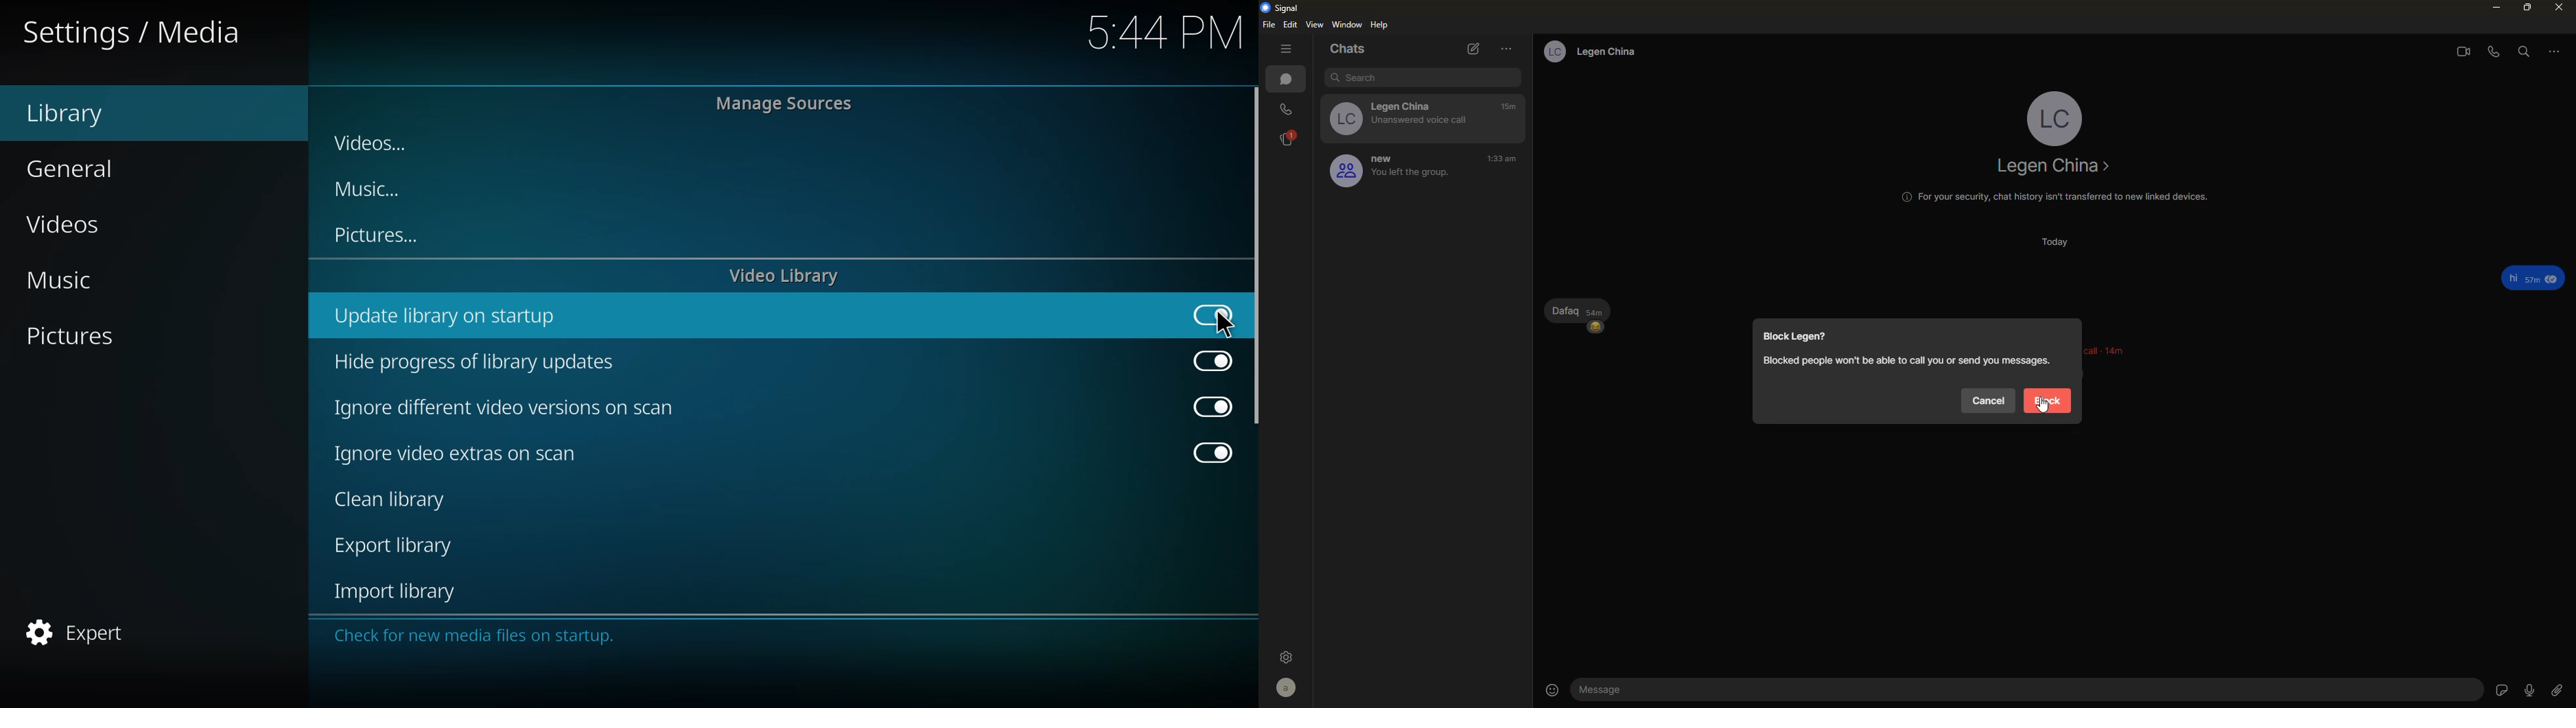 Image resolution: width=2576 pixels, height=728 pixels. Describe the element at coordinates (2523, 51) in the screenshot. I see `search` at that location.